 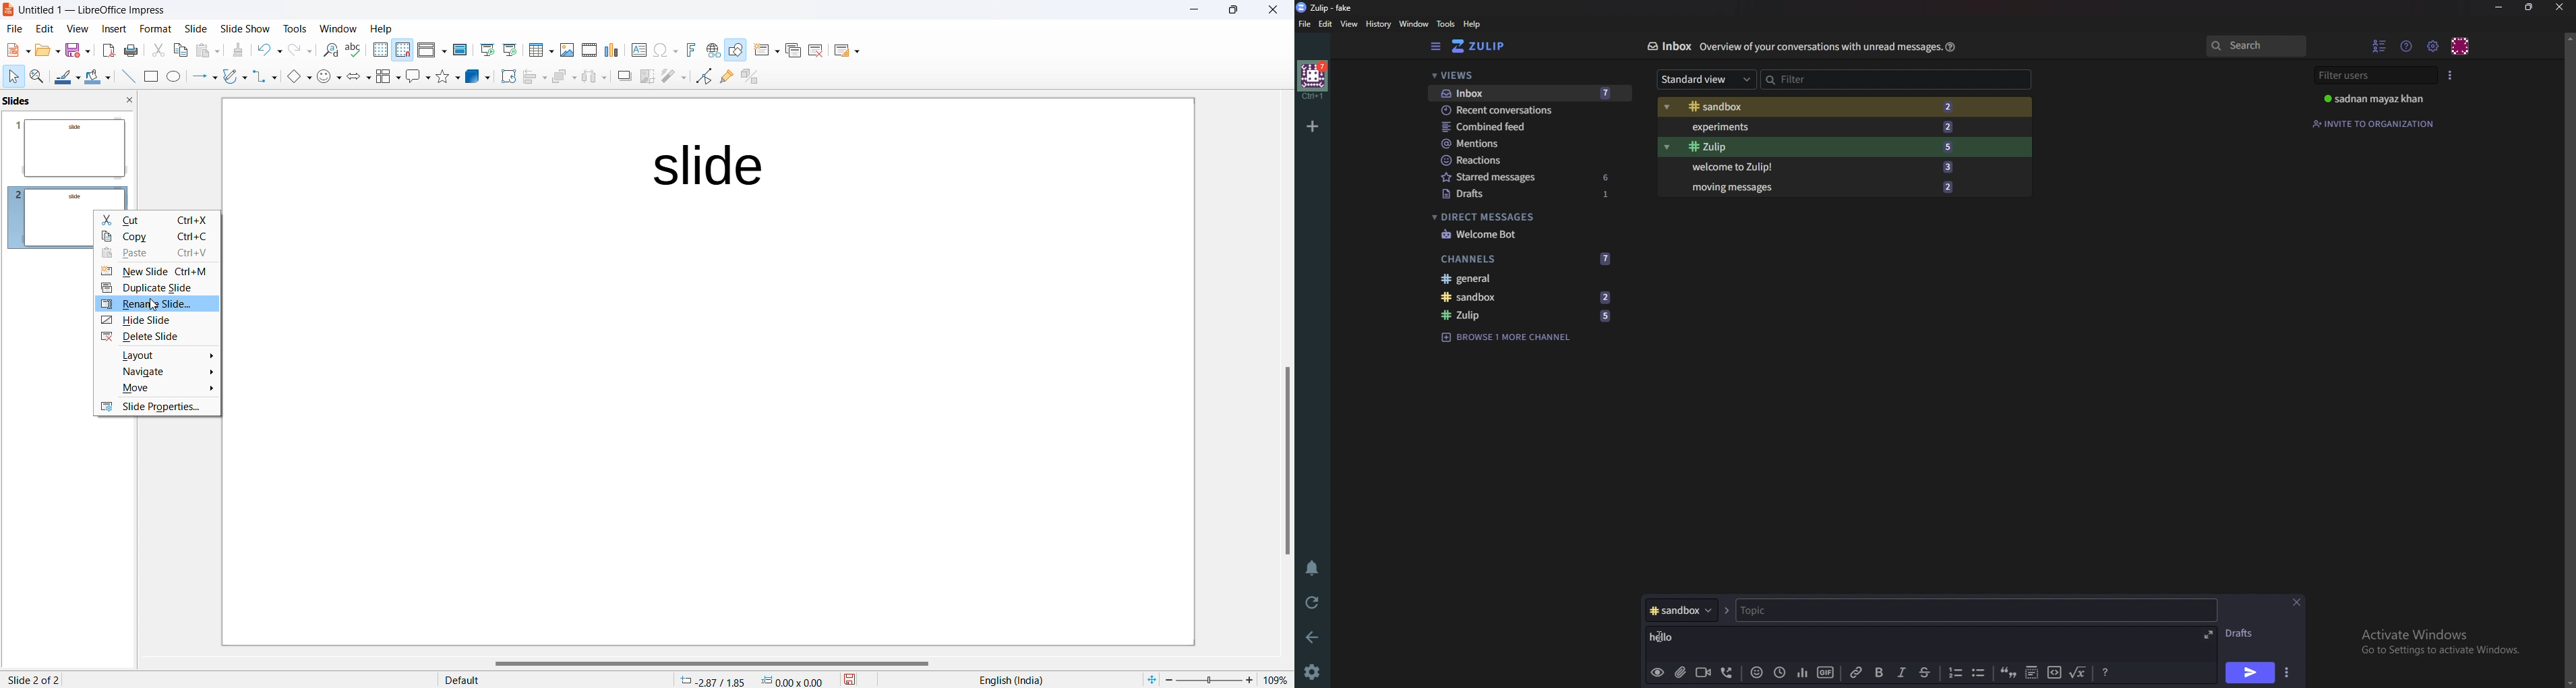 I want to click on Main menu, so click(x=2435, y=46).